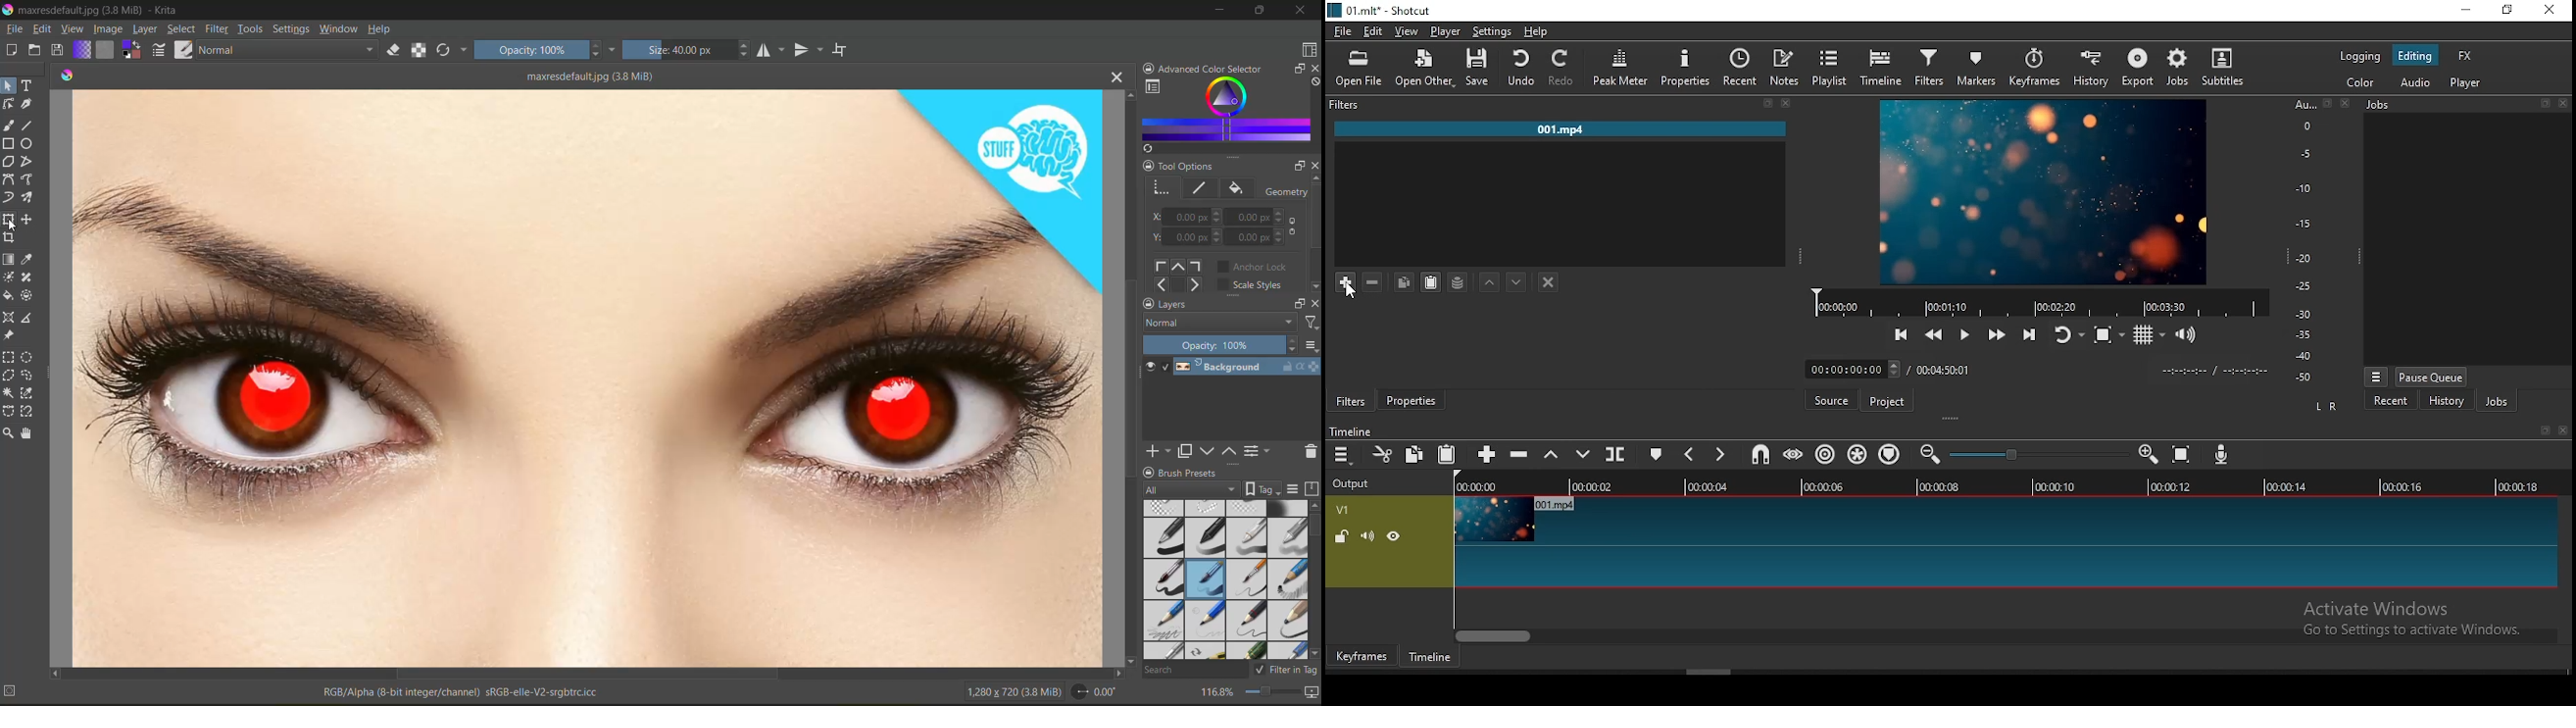 This screenshot has height=728, width=2576. I want to click on toggle zoom, so click(2105, 335).